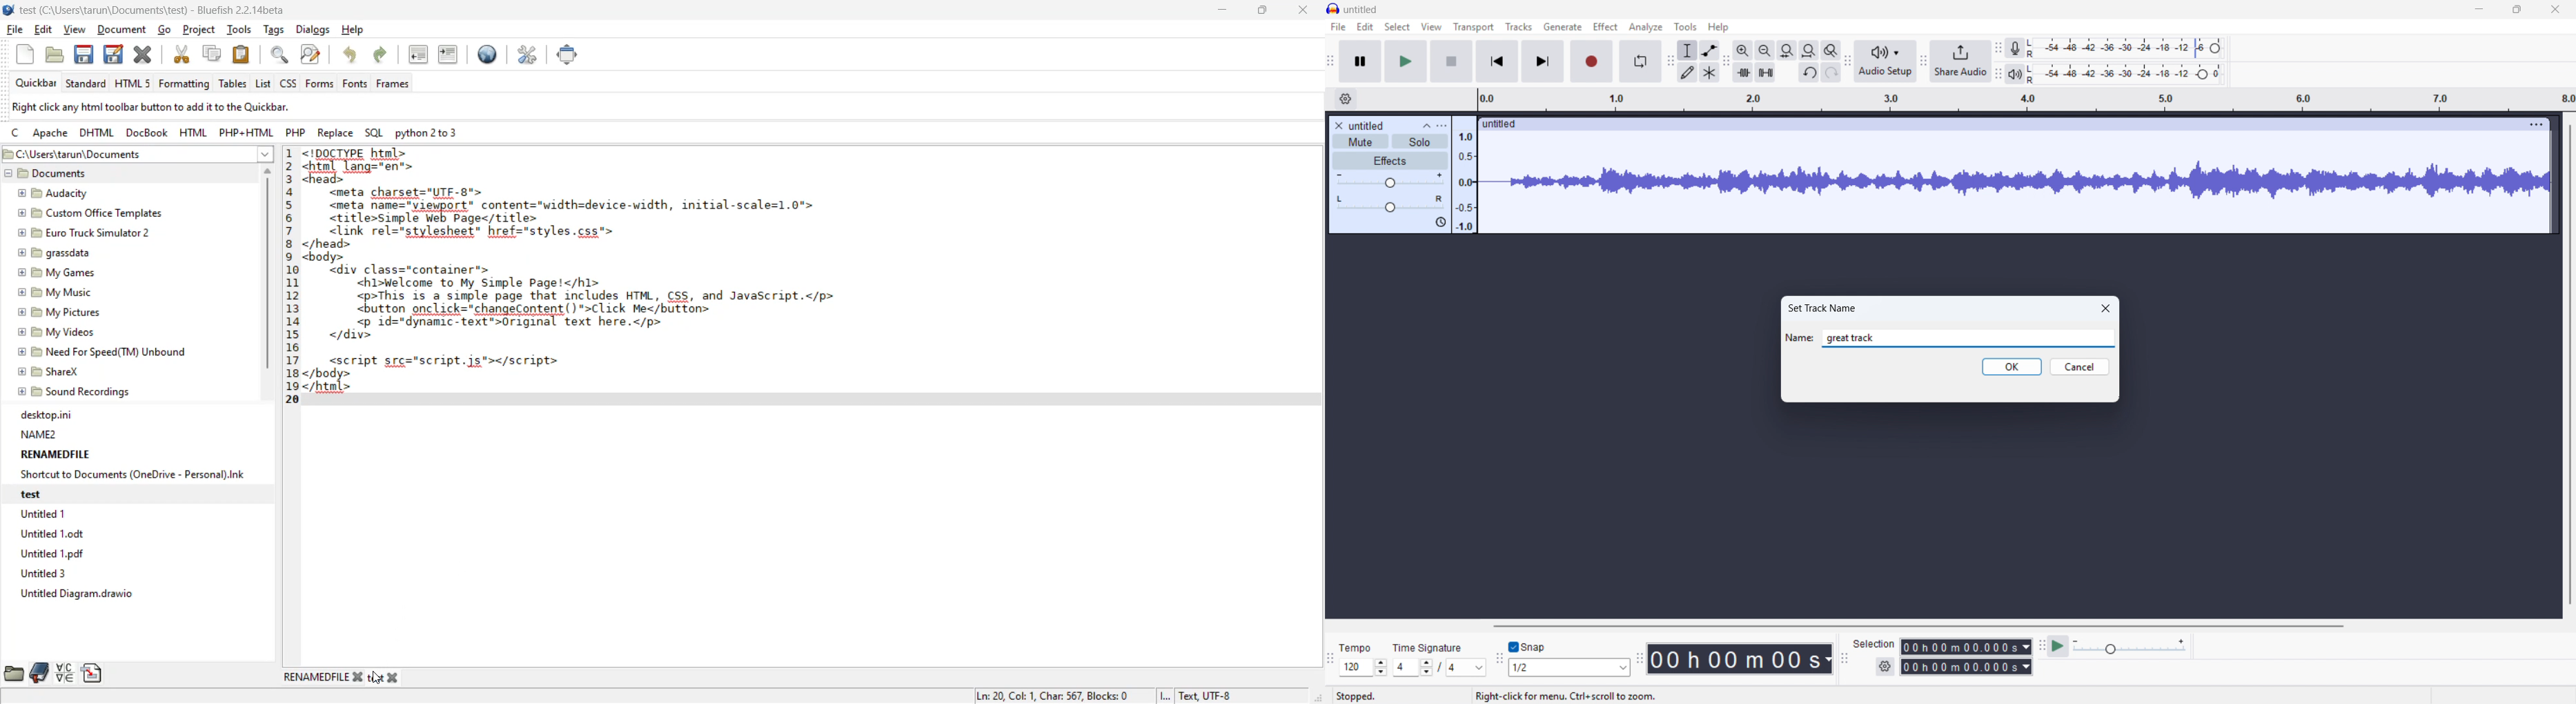 This screenshot has height=728, width=2576. I want to click on OK, so click(2012, 367).